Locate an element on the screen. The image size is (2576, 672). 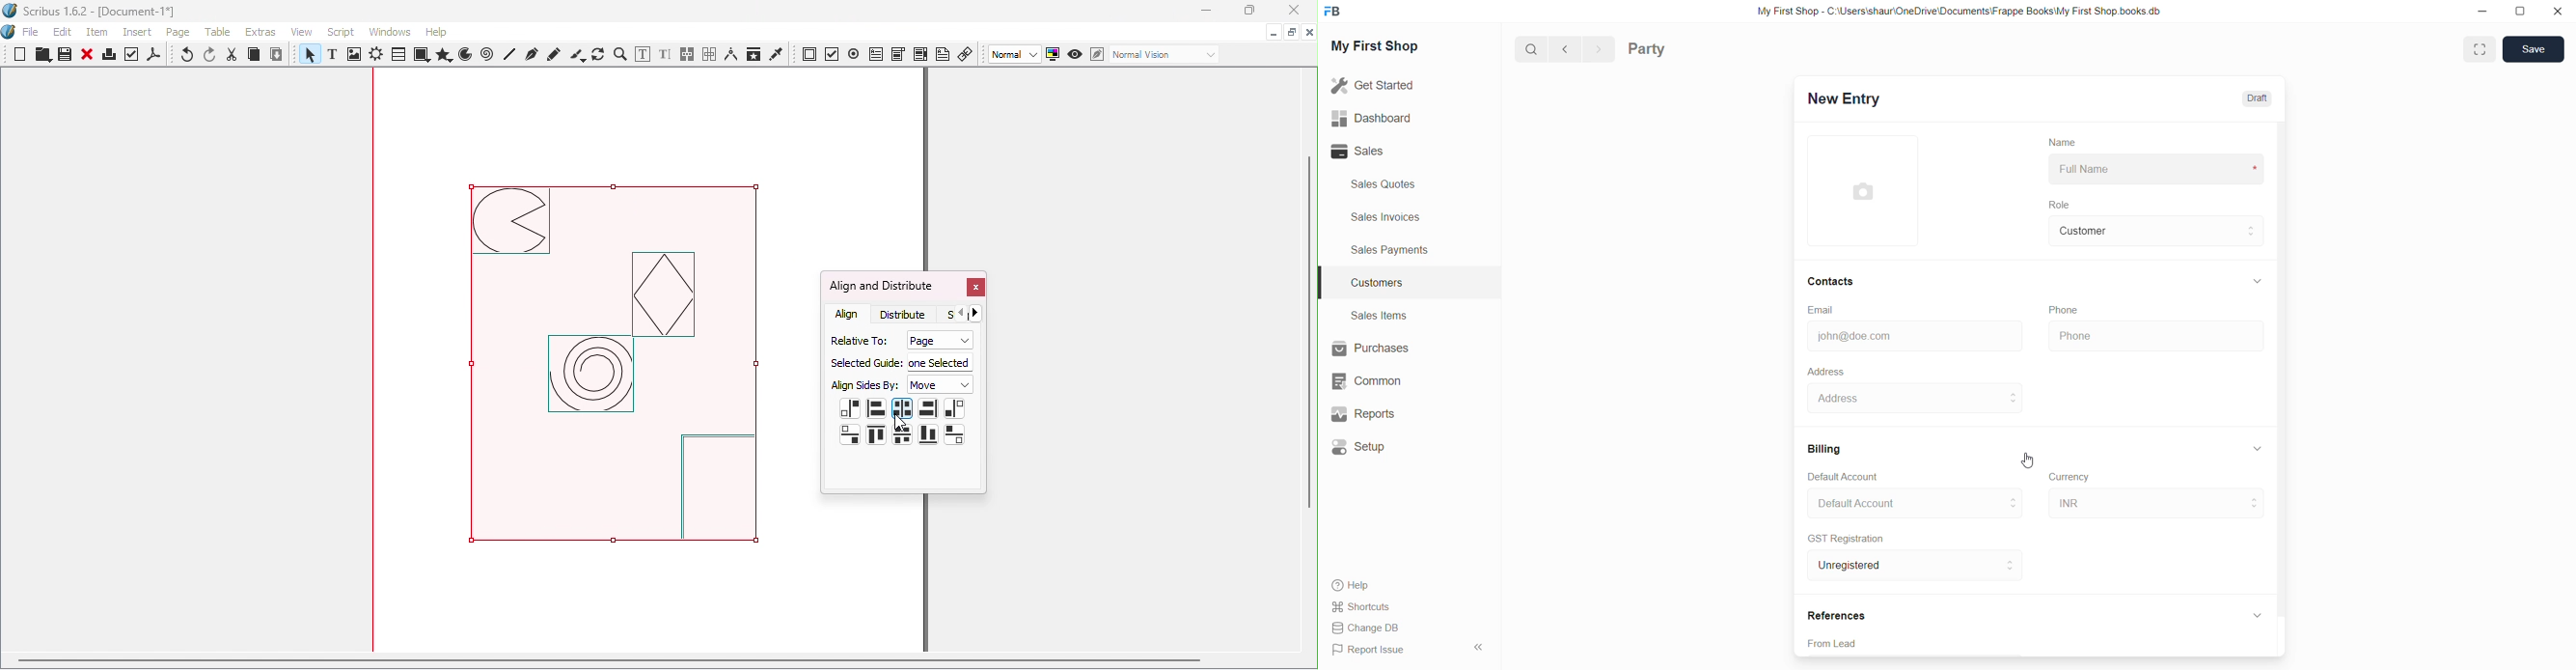
Align sides by is located at coordinates (865, 386).